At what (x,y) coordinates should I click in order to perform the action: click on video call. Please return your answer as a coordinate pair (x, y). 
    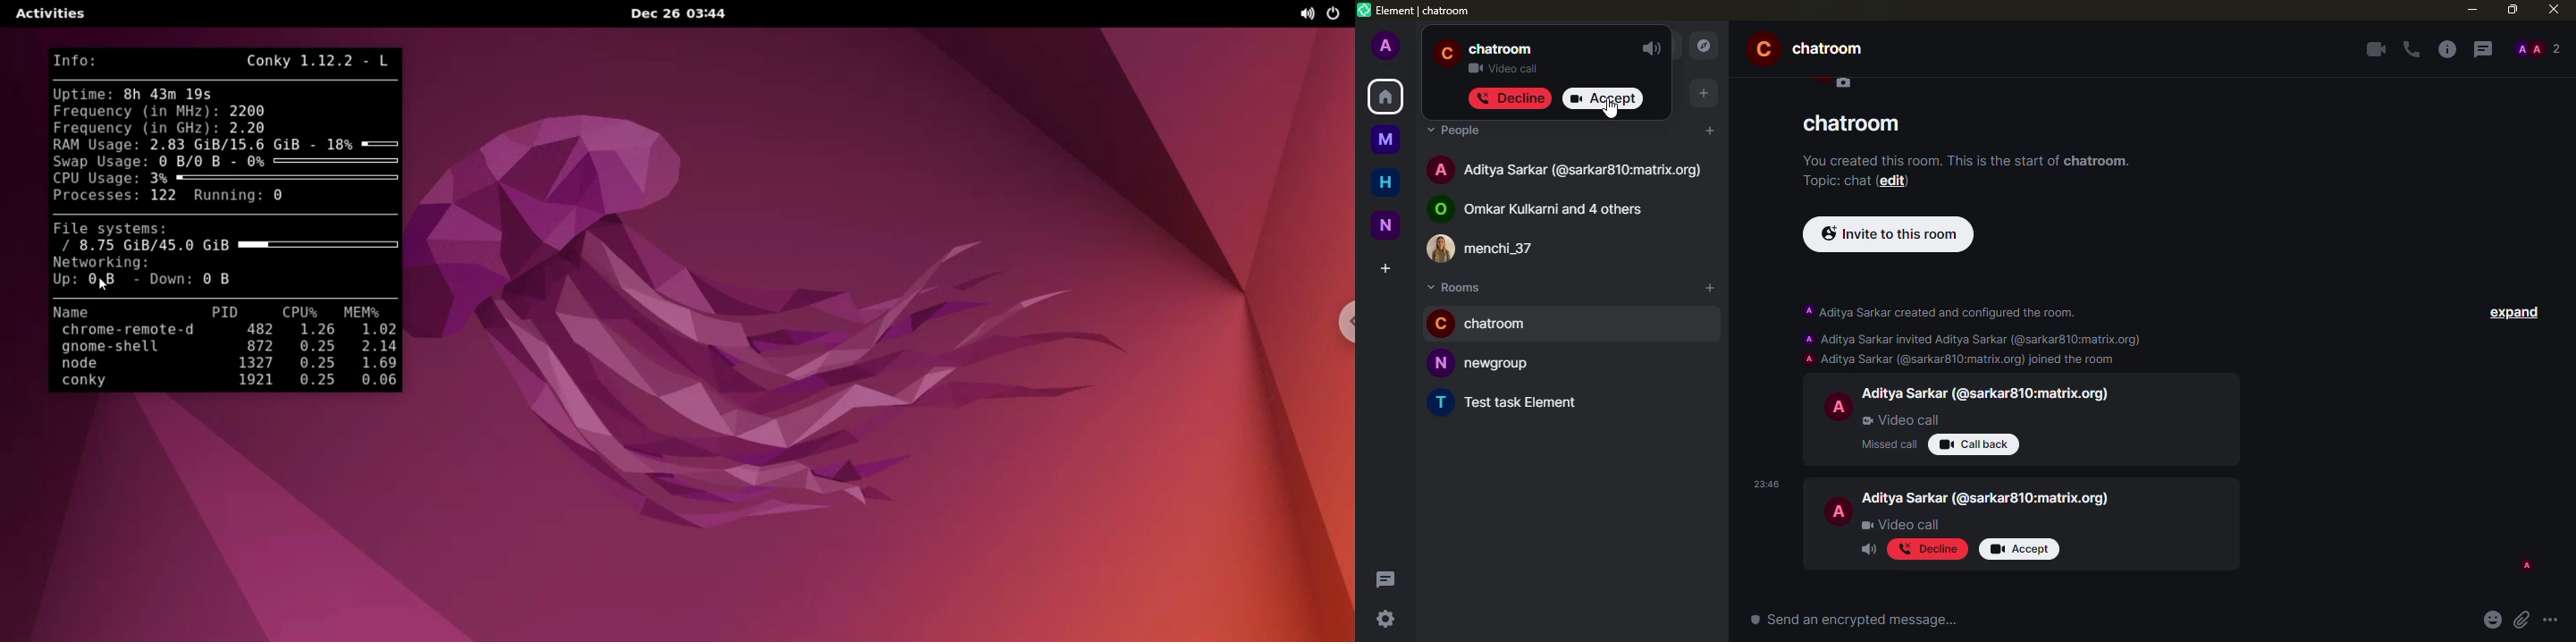
    Looking at the image, I should click on (2372, 49).